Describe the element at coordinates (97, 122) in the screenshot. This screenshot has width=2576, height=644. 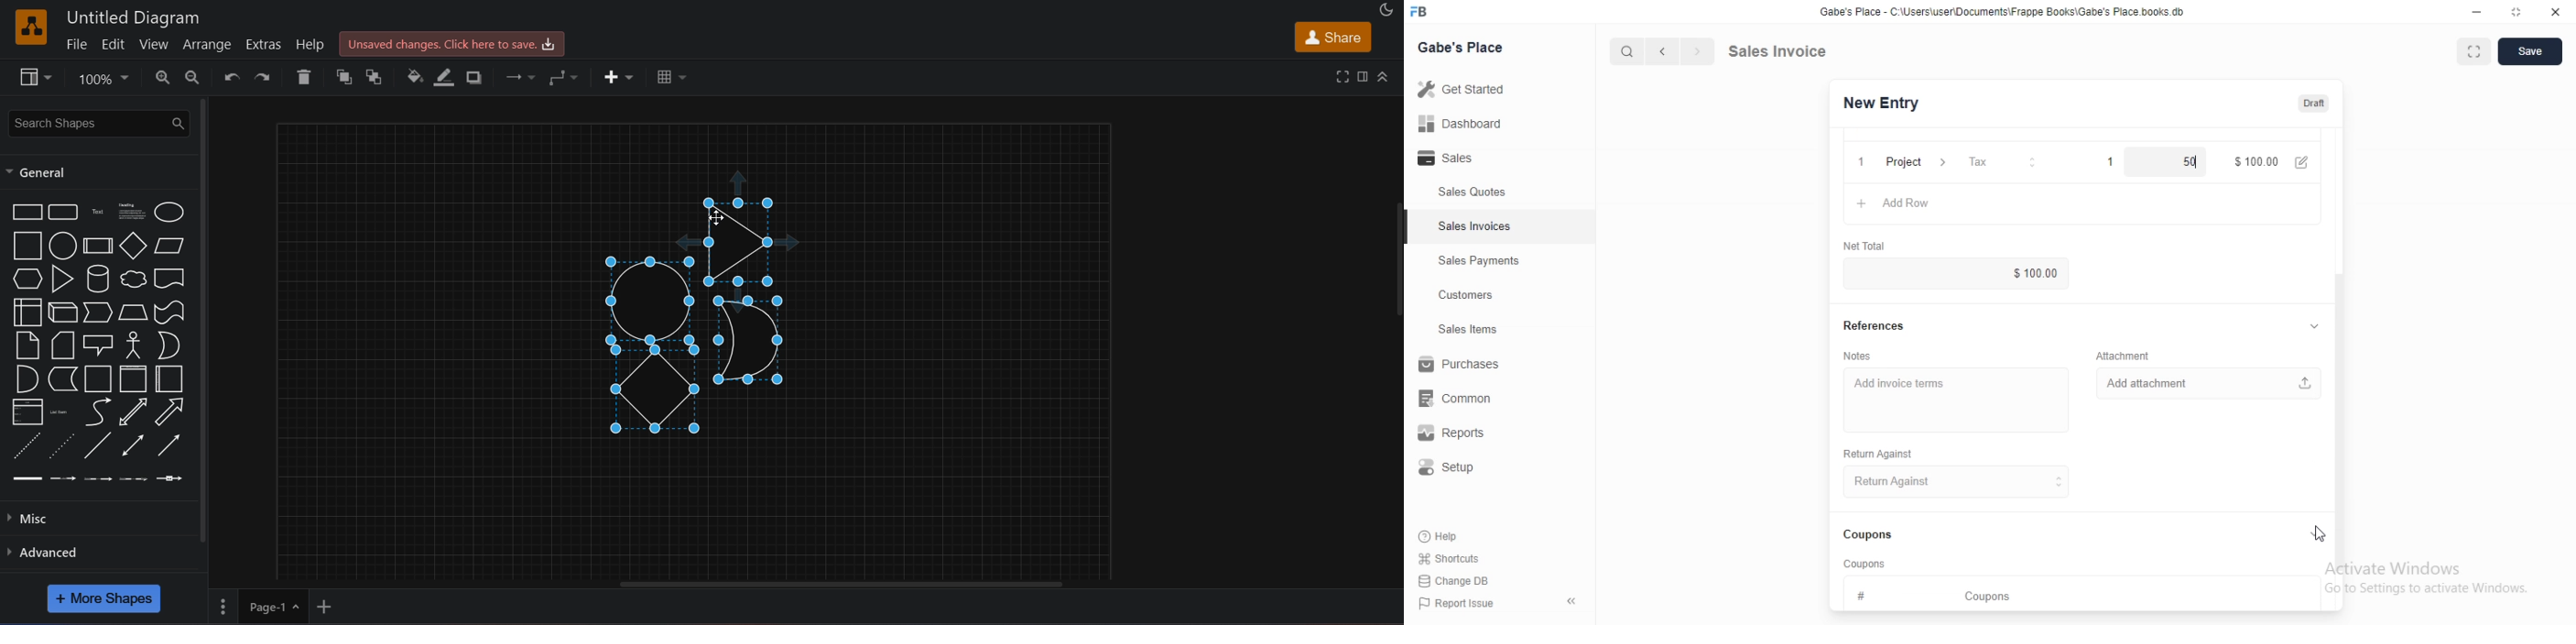
I see `search shapes` at that location.